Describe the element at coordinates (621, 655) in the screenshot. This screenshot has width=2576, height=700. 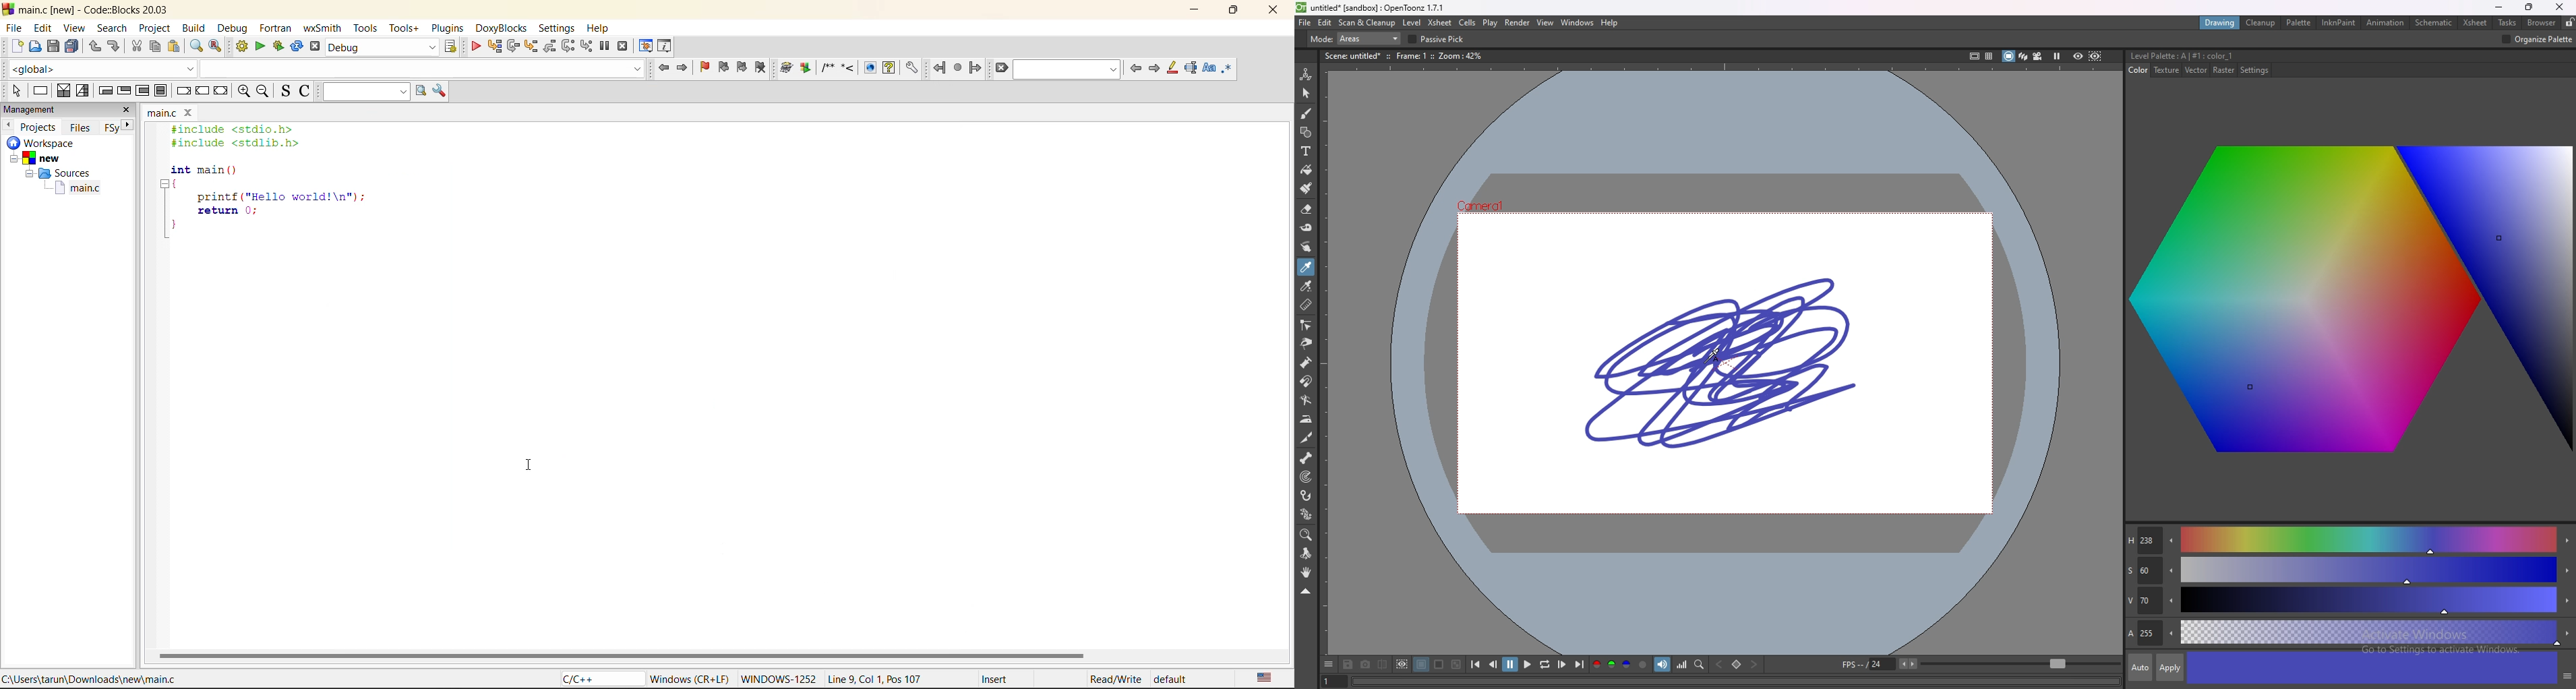
I see `horizontal scroll bar` at that location.